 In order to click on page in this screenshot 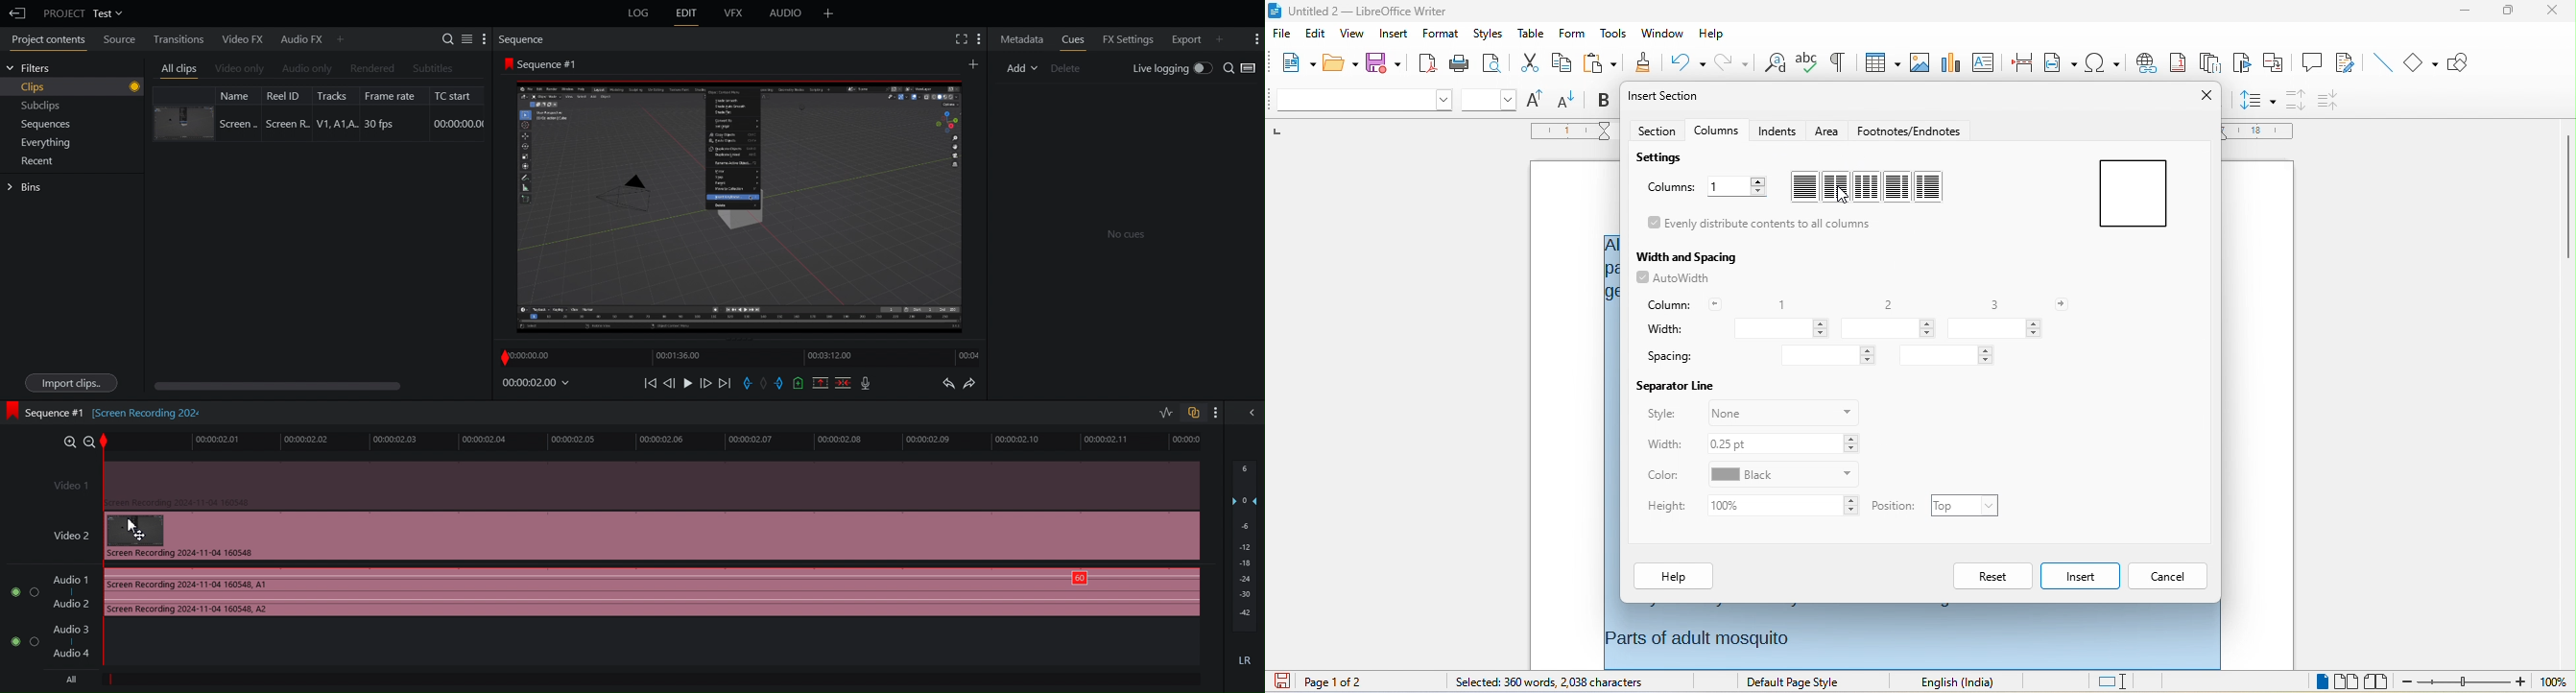, I will do `click(2132, 194)`.